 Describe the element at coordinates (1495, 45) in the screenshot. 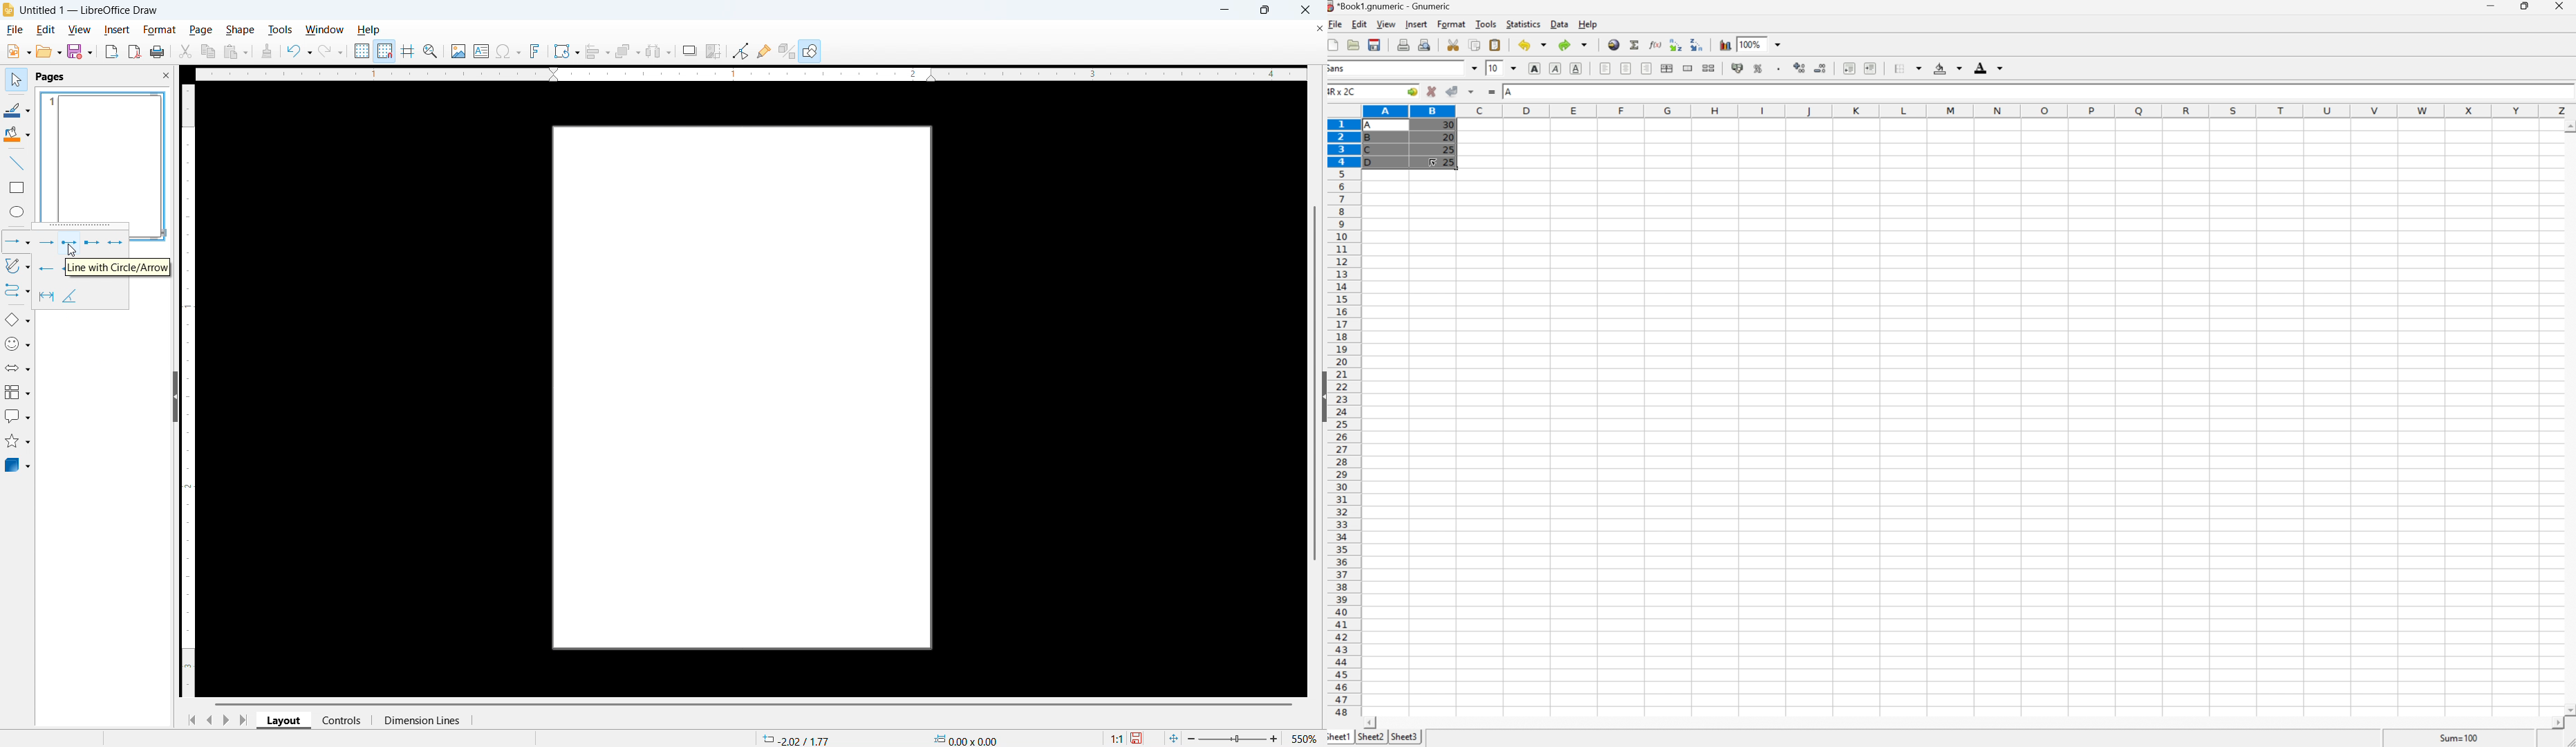

I see `Paste the clipboard` at that location.